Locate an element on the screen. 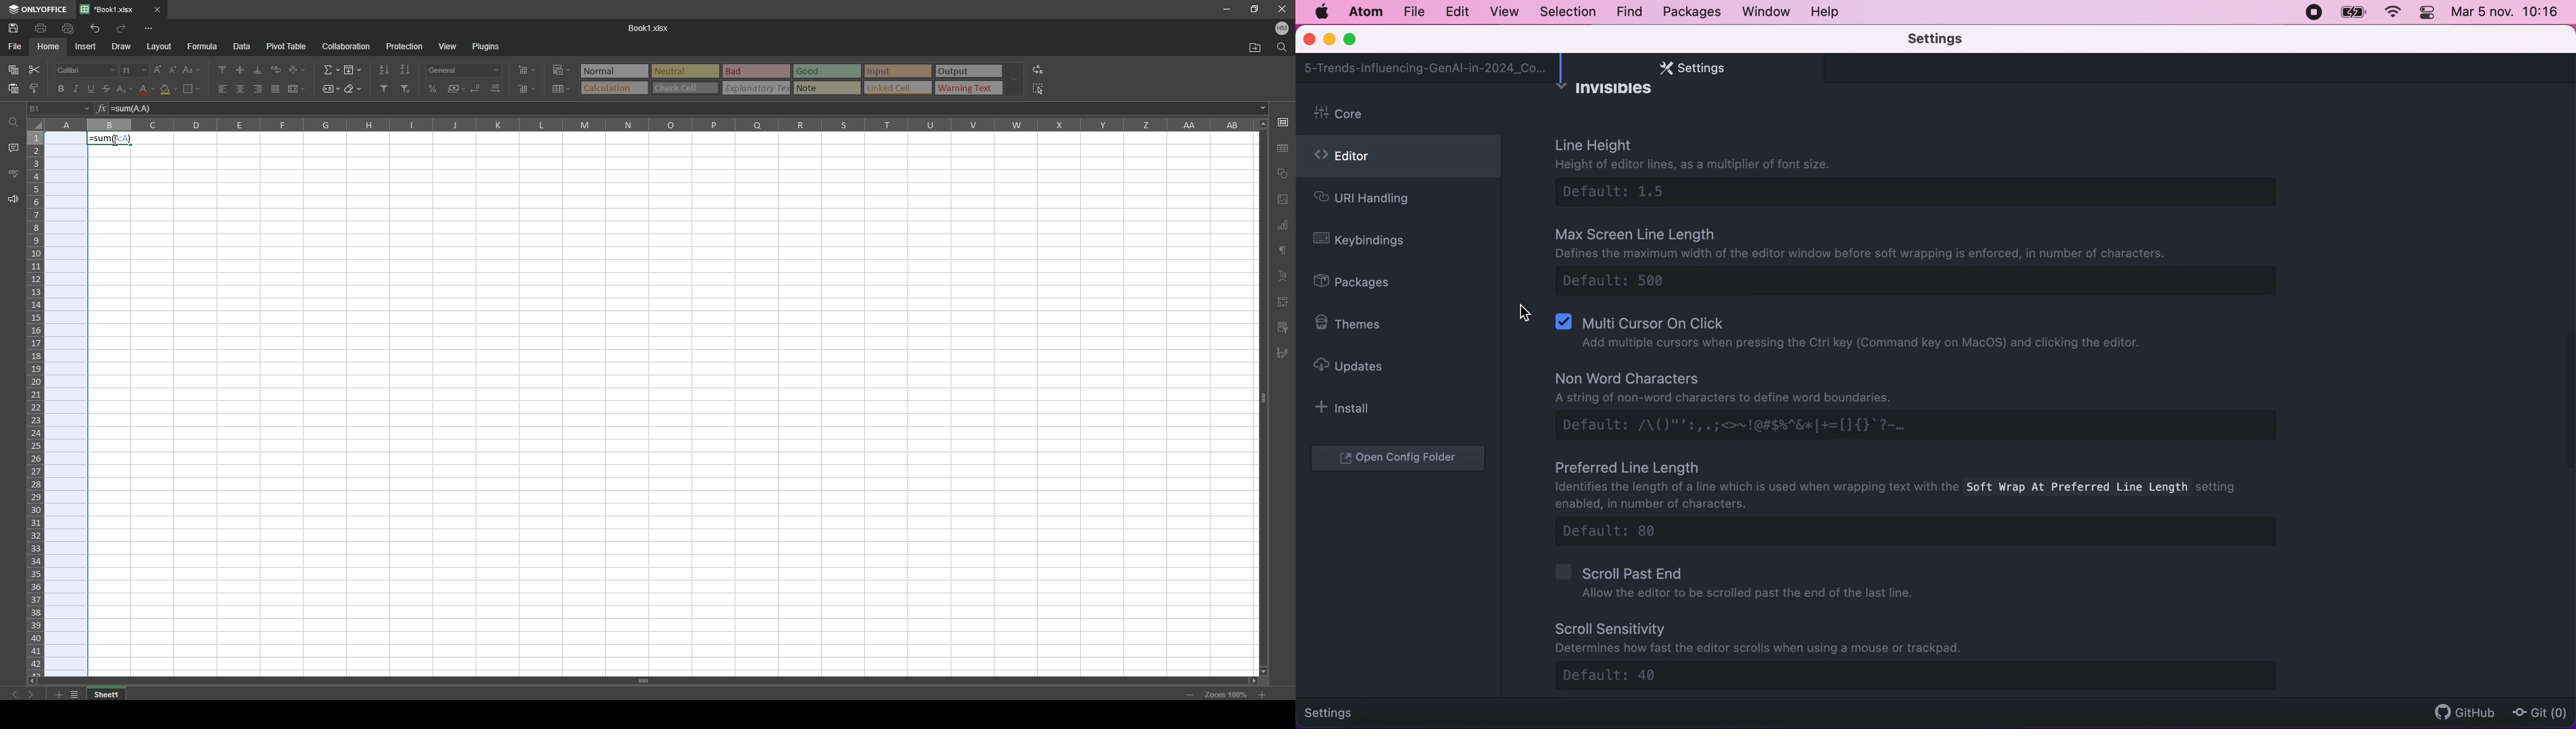 The image size is (2576, 756). control panel is located at coordinates (2428, 14).